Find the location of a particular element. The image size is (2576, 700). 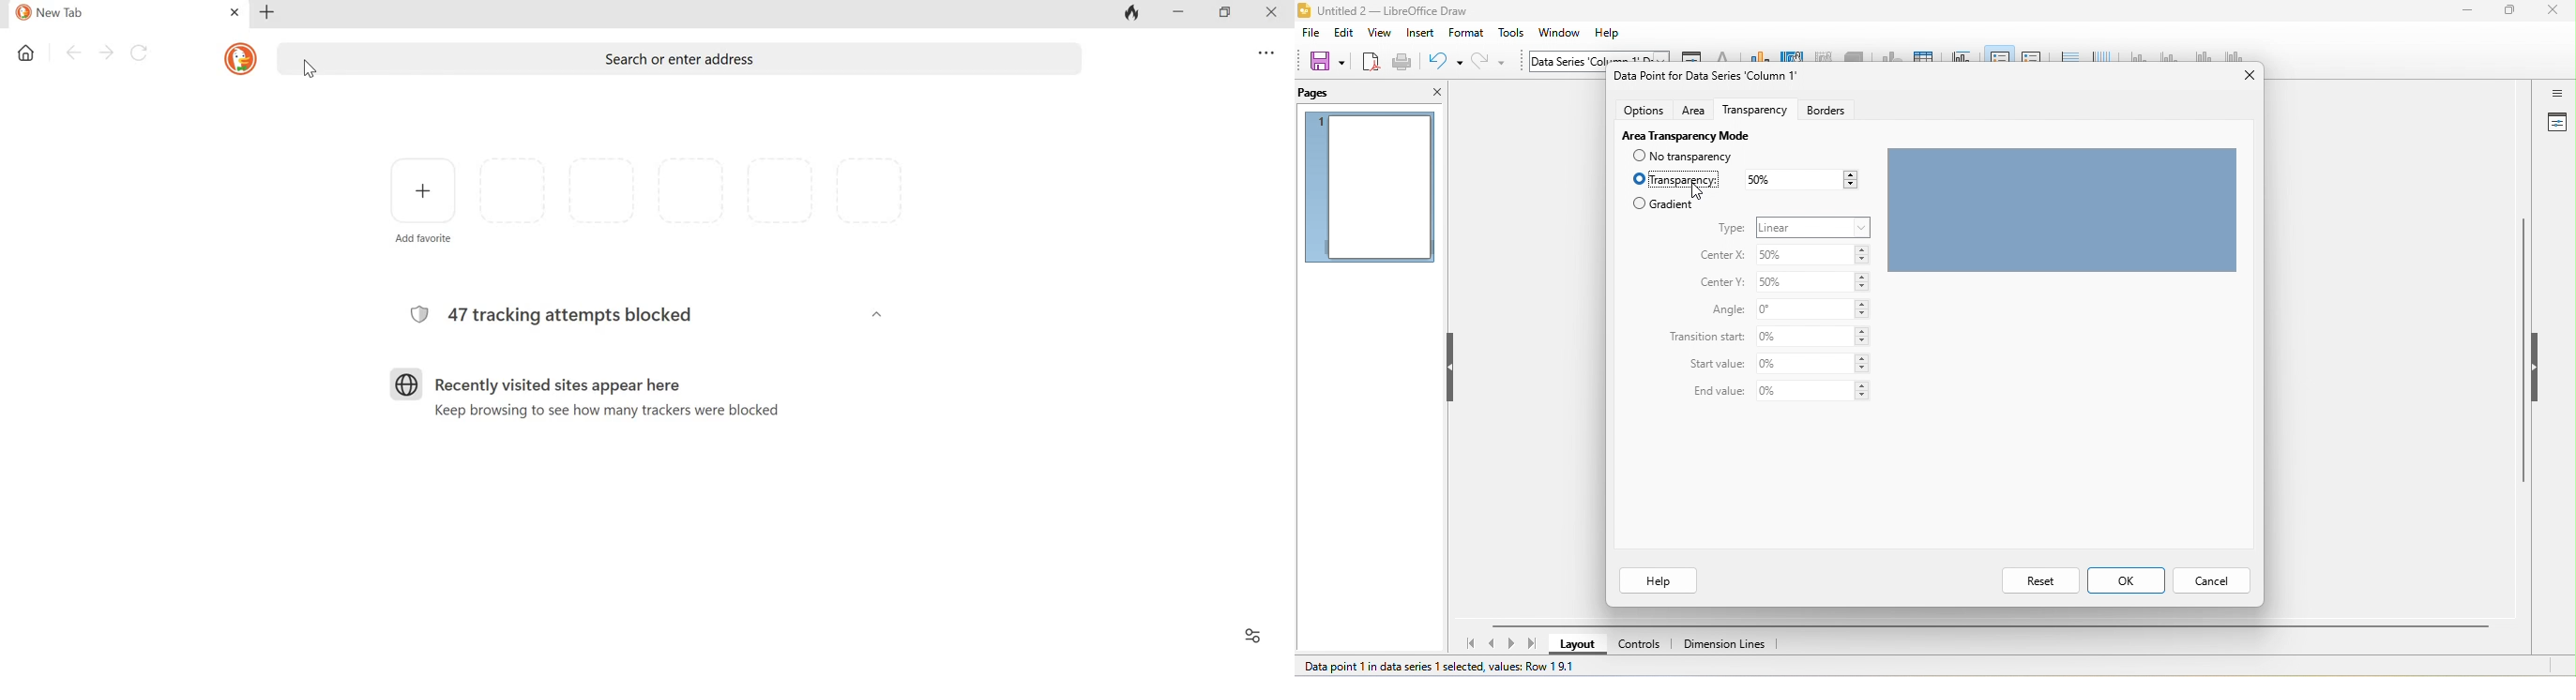

3D view is located at coordinates (1856, 55).